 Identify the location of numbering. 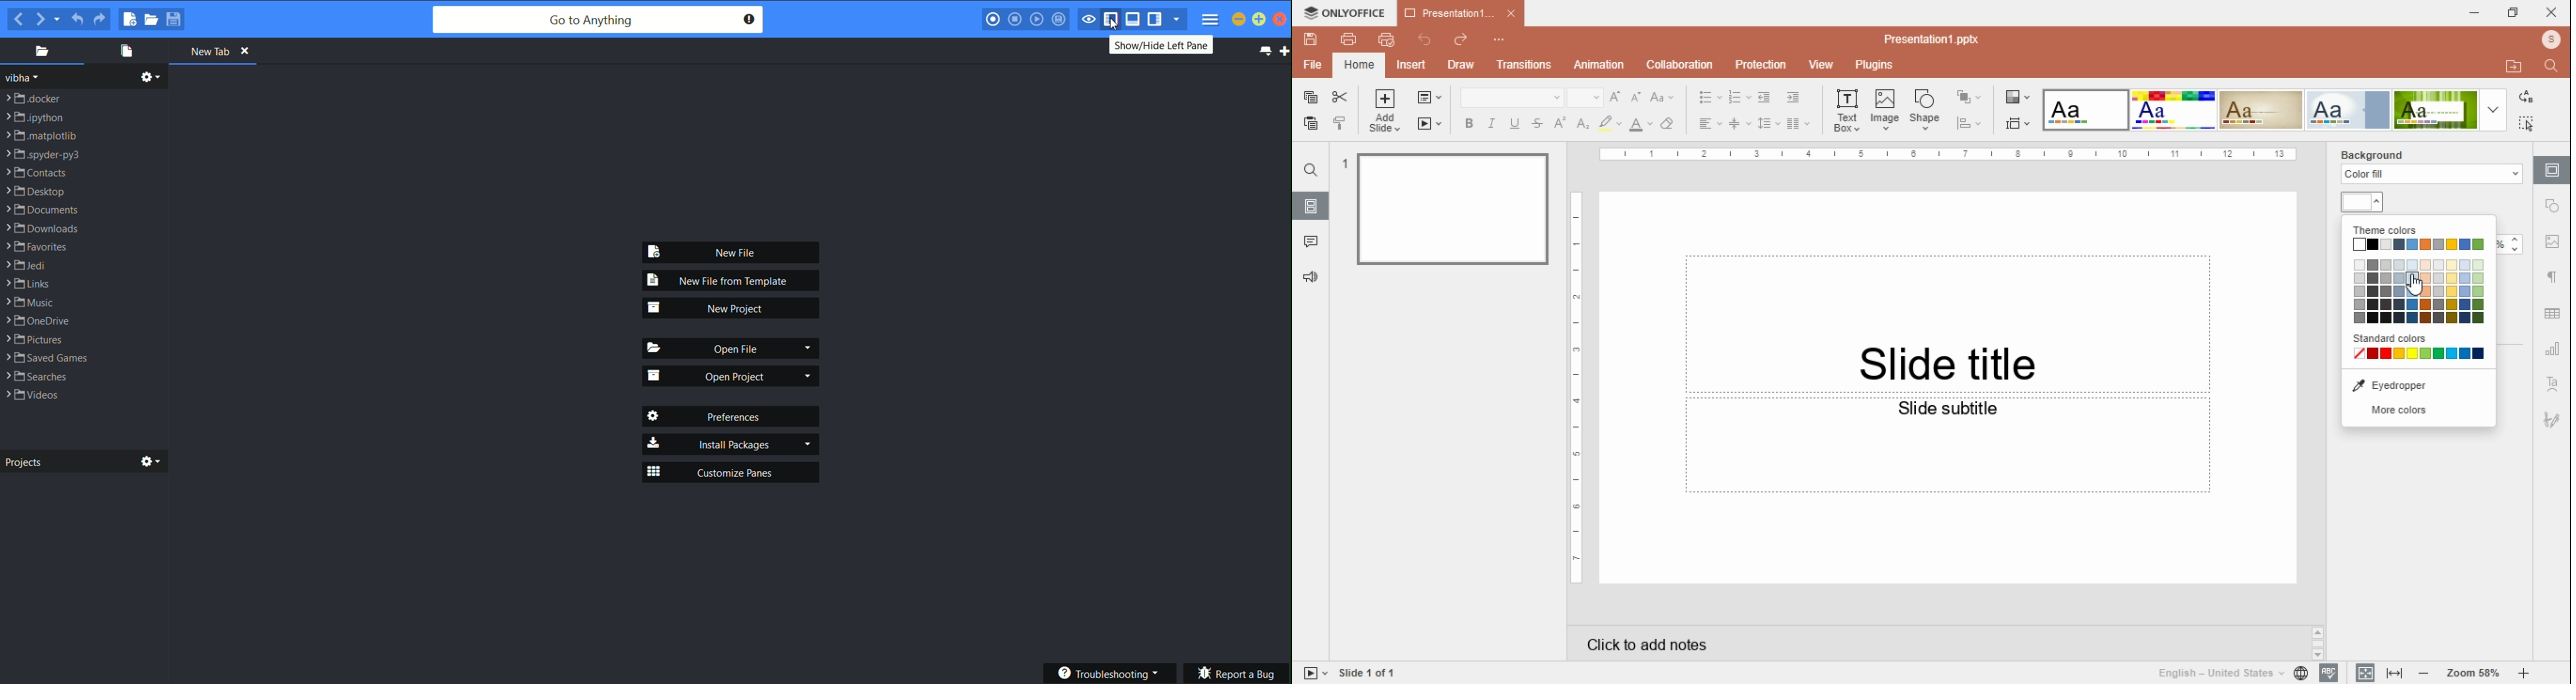
(1739, 97).